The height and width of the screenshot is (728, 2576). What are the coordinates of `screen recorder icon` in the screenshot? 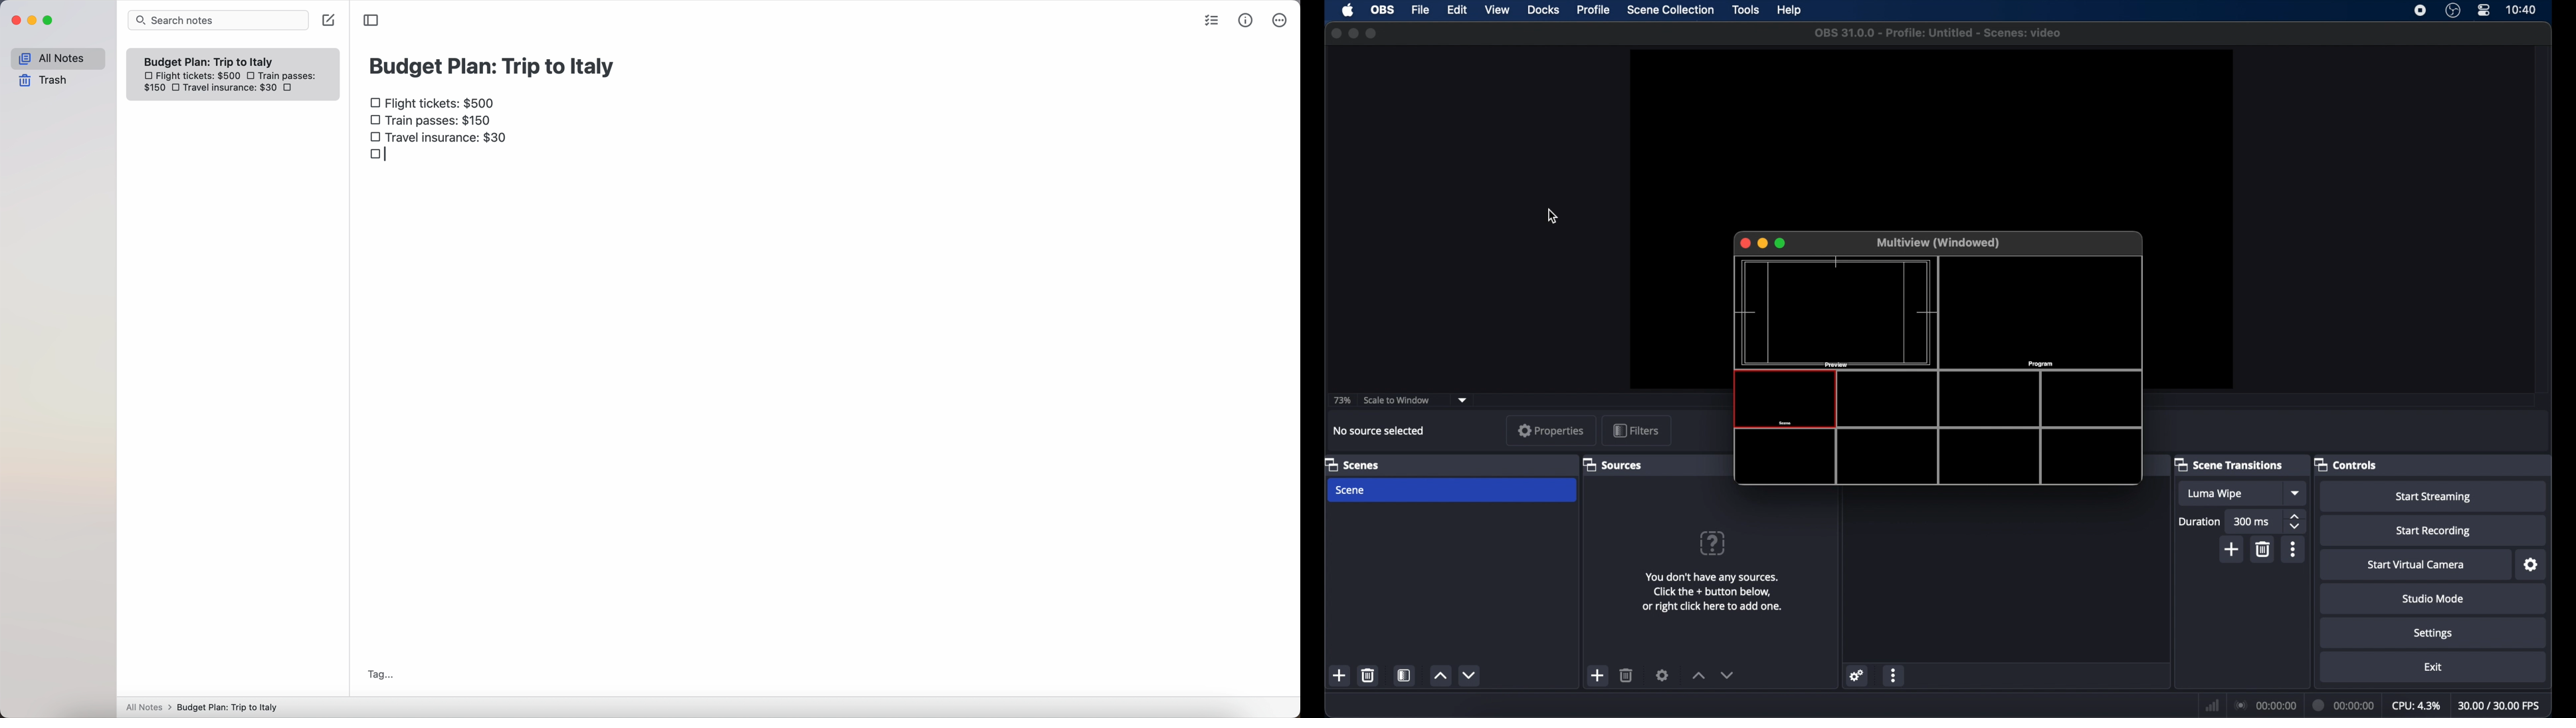 It's located at (2419, 10).